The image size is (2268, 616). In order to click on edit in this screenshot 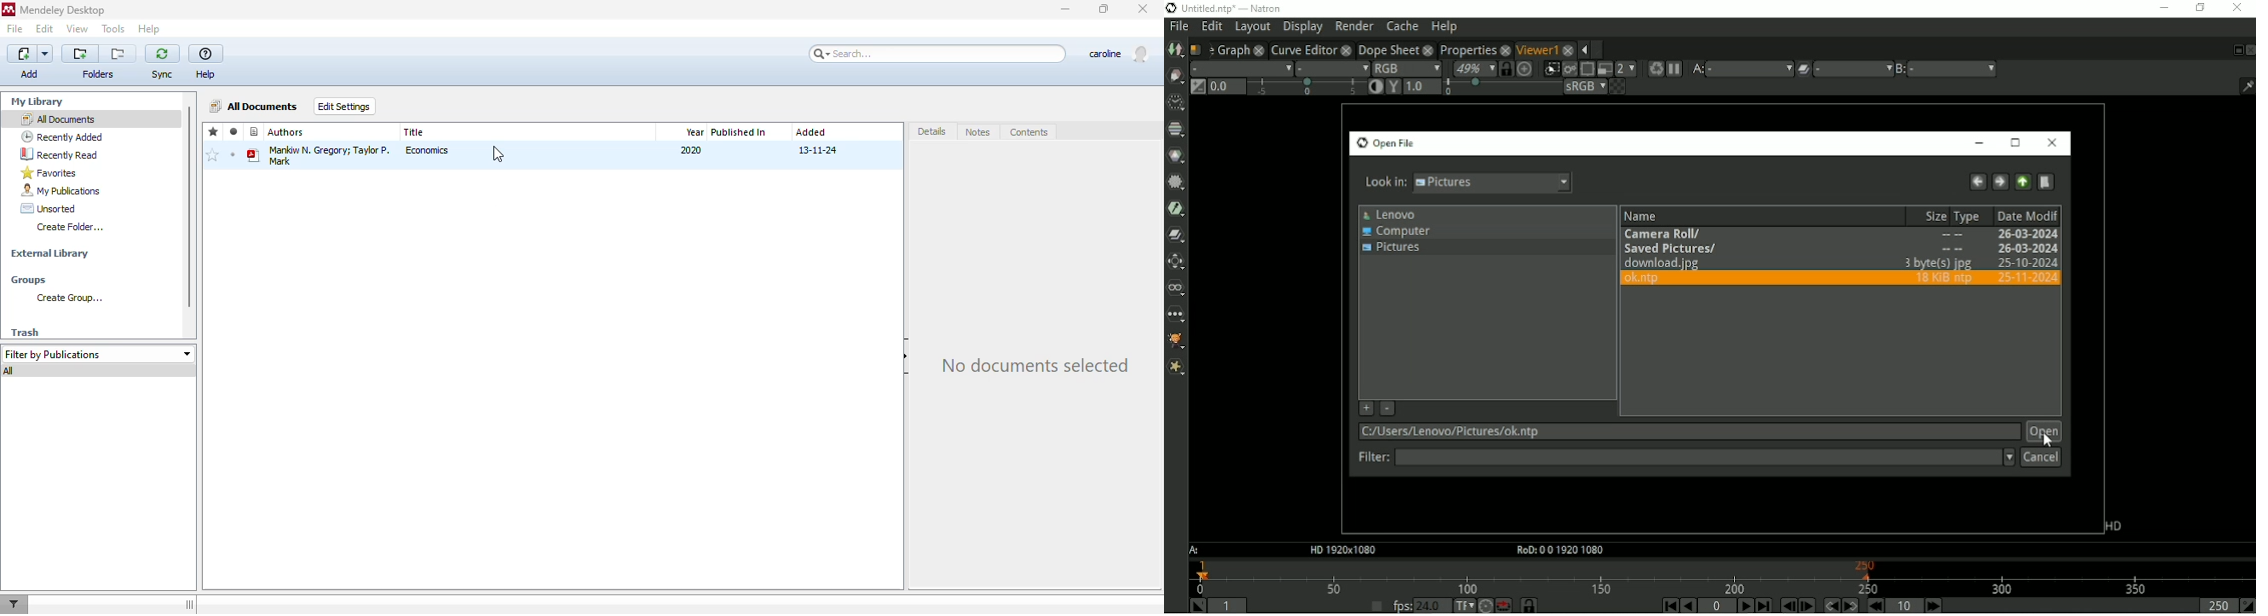, I will do `click(44, 28)`.